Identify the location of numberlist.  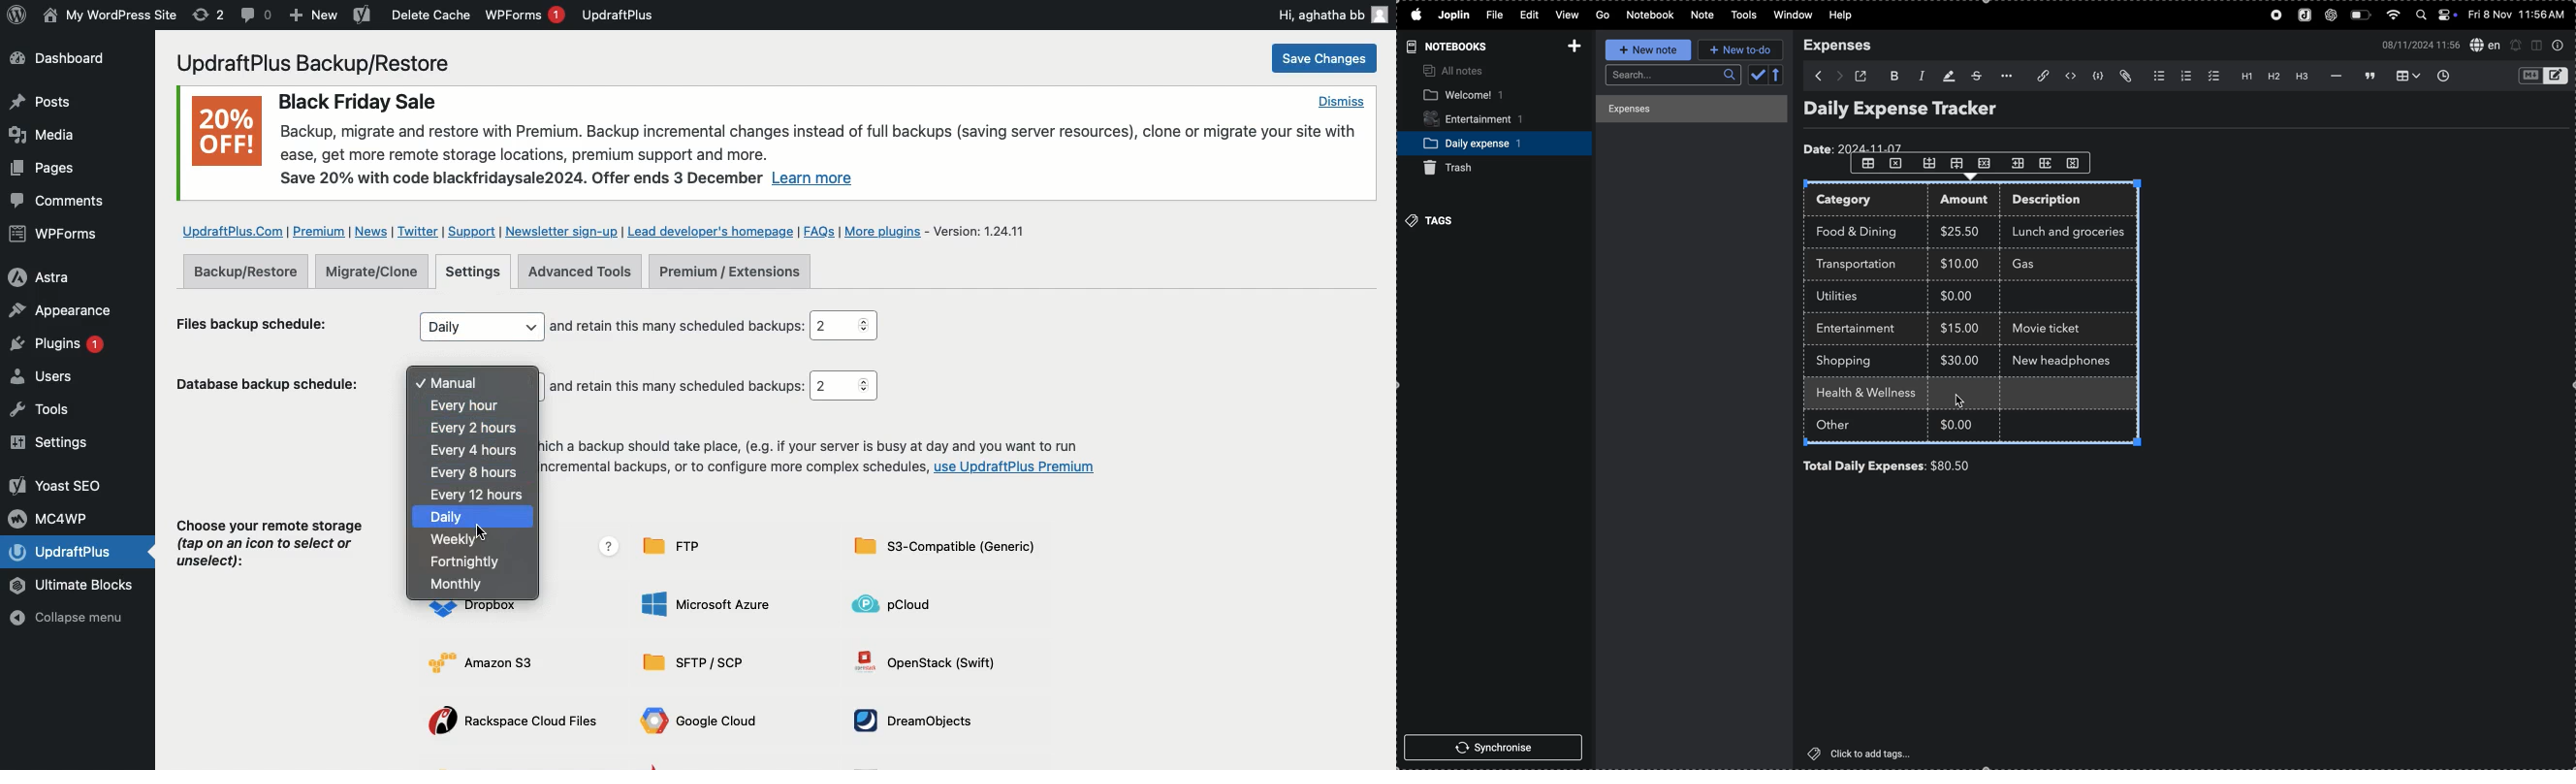
(2184, 76).